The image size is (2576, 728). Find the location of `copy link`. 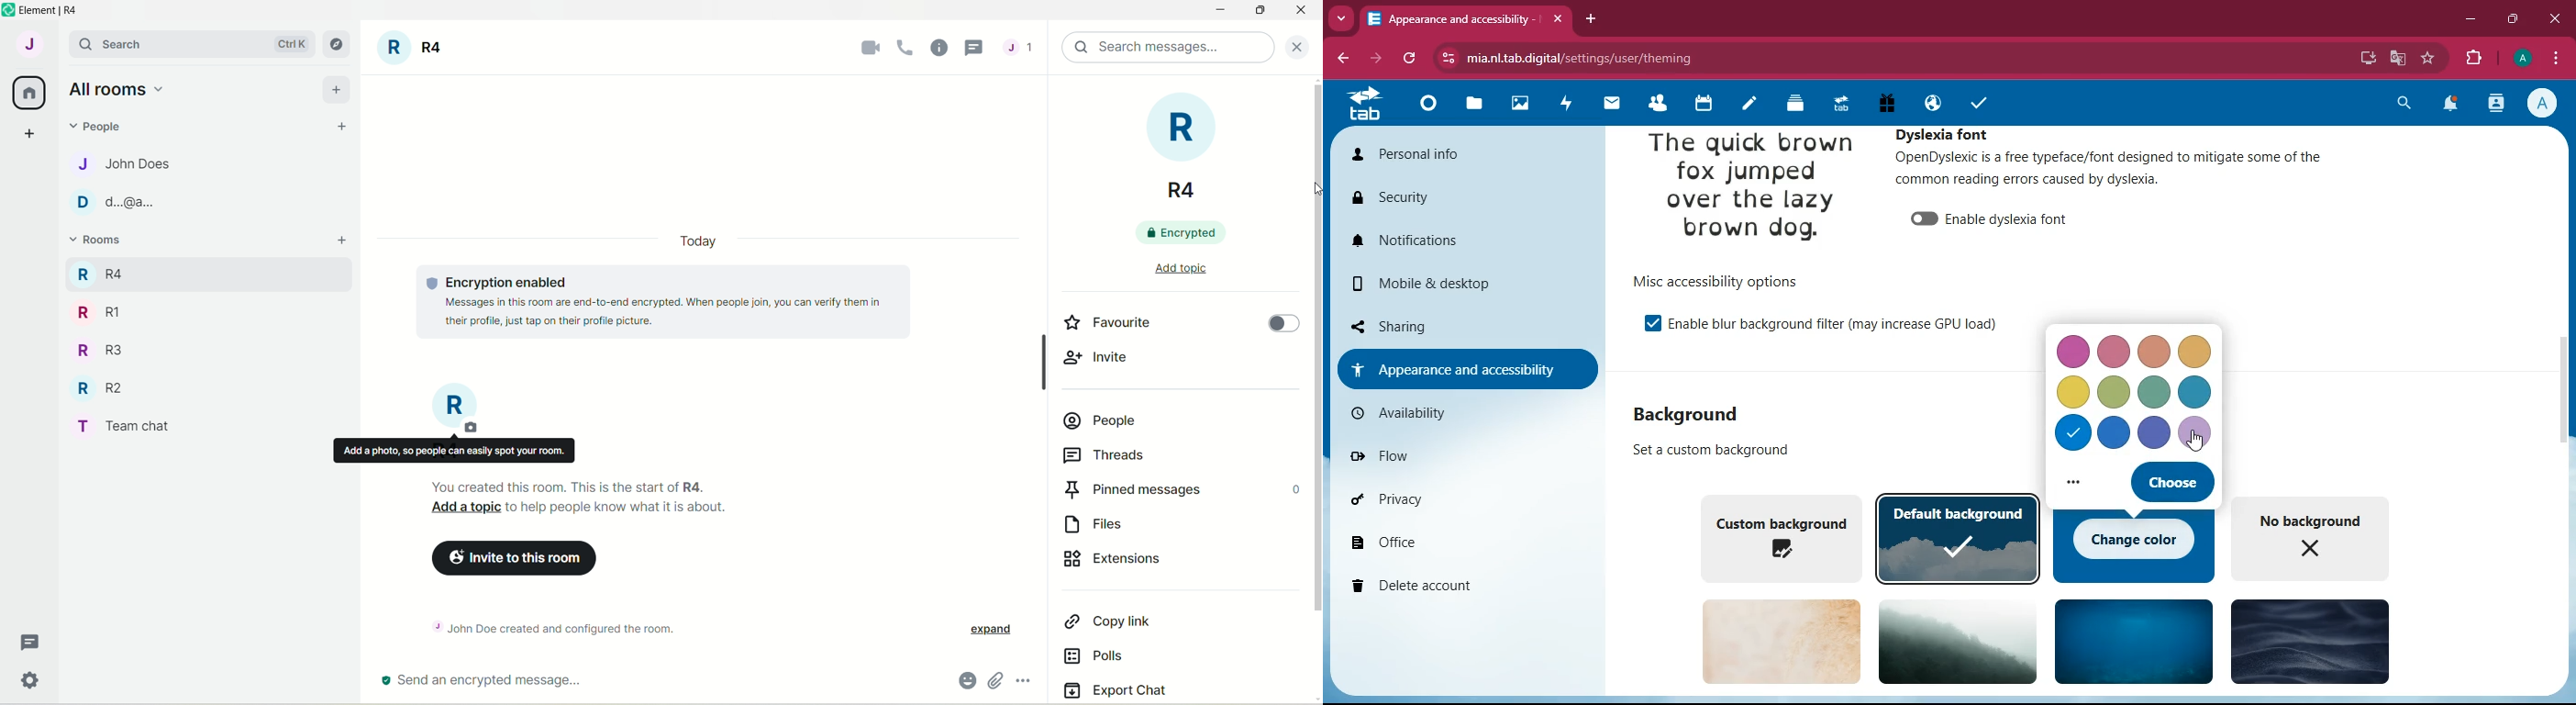

copy link is located at coordinates (1115, 619).